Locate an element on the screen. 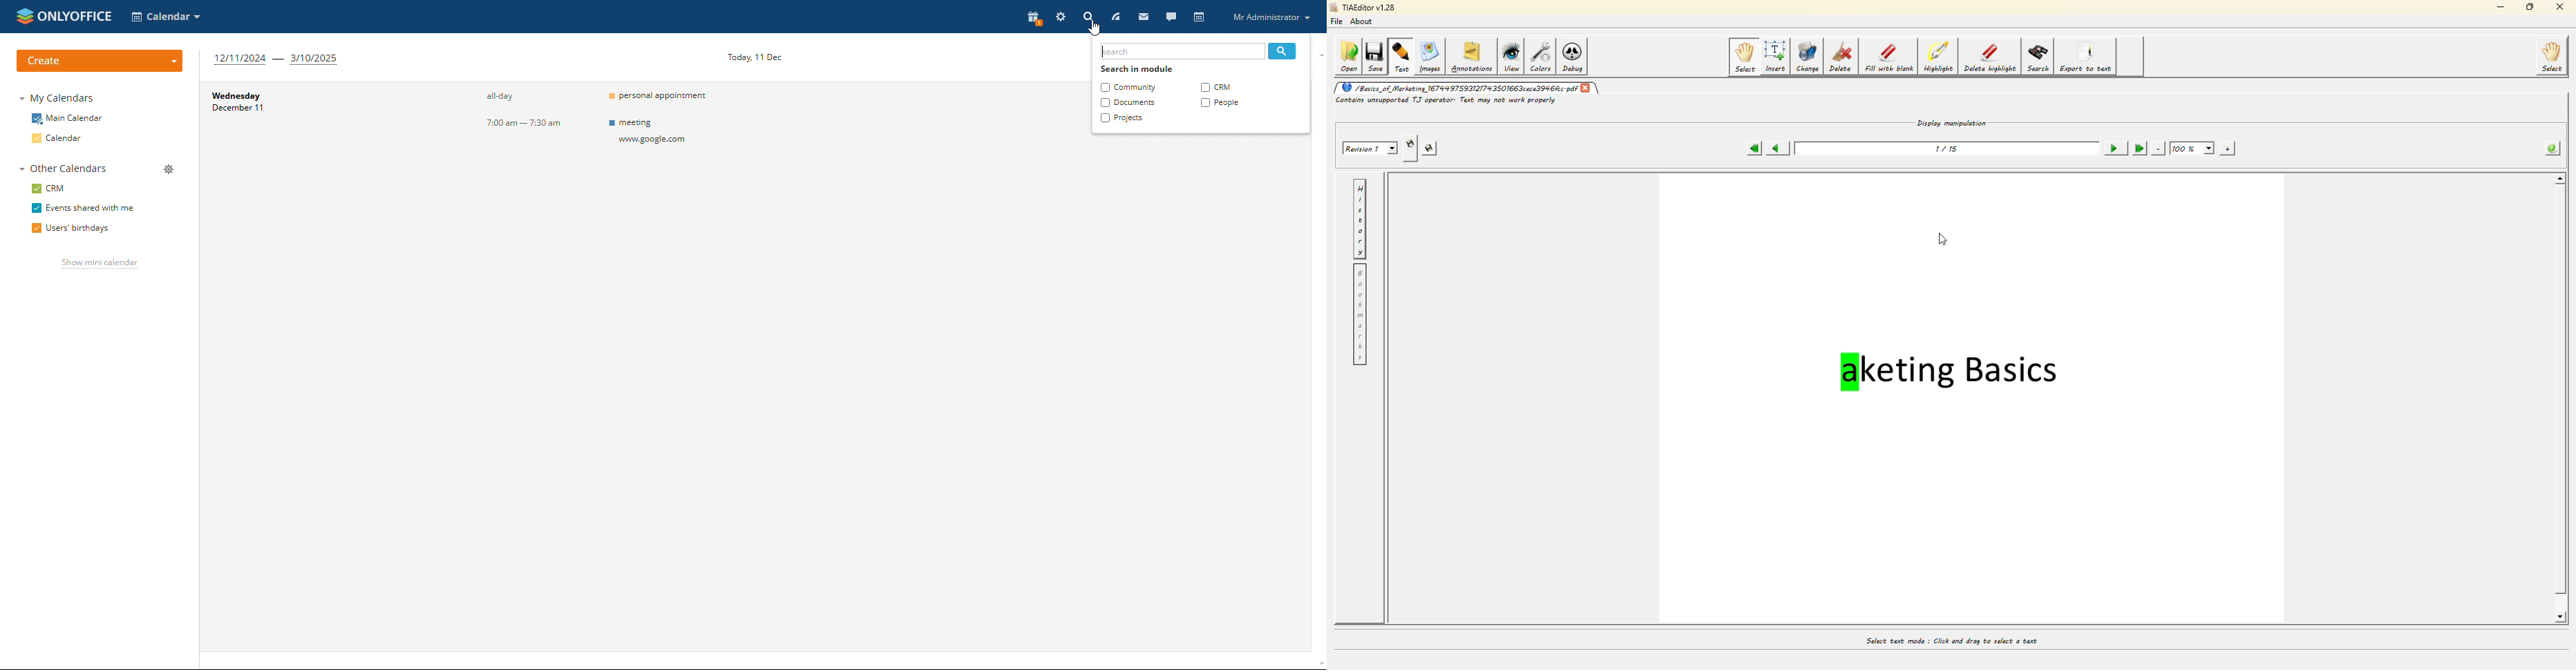 The height and width of the screenshot is (672, 2576). change is located at coordinates (1806, 56).